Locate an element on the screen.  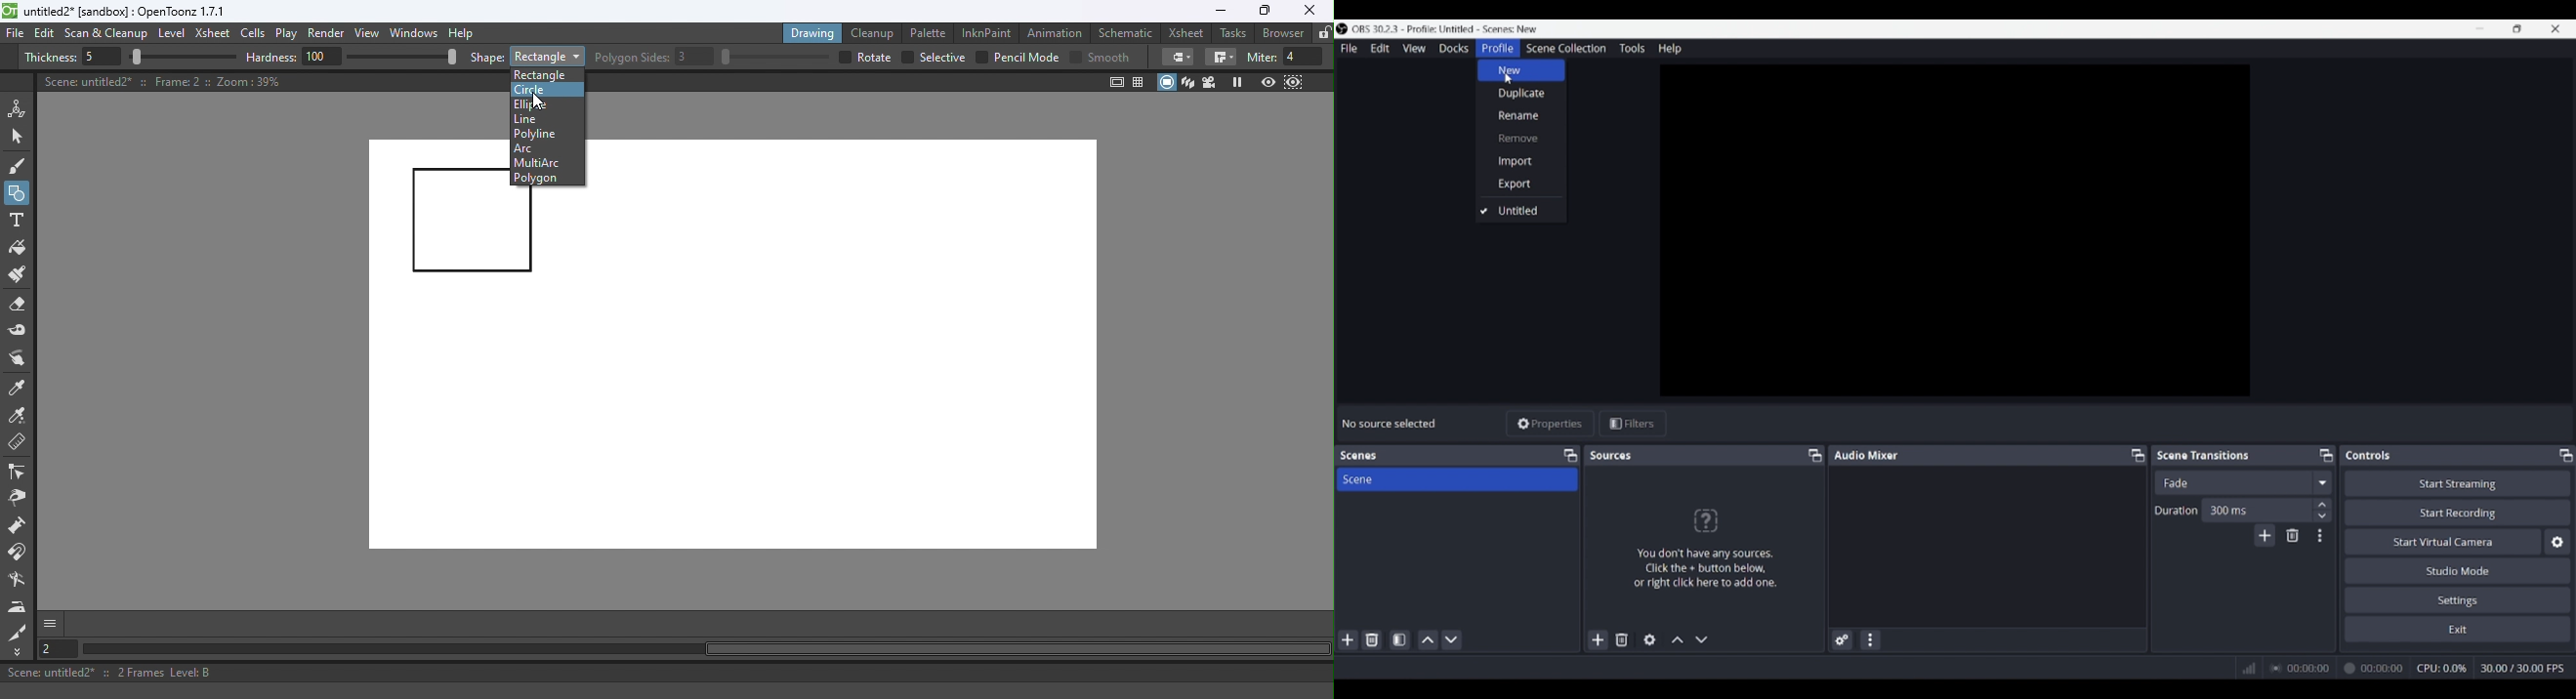
Properties is located at coordinates (1551, 424).